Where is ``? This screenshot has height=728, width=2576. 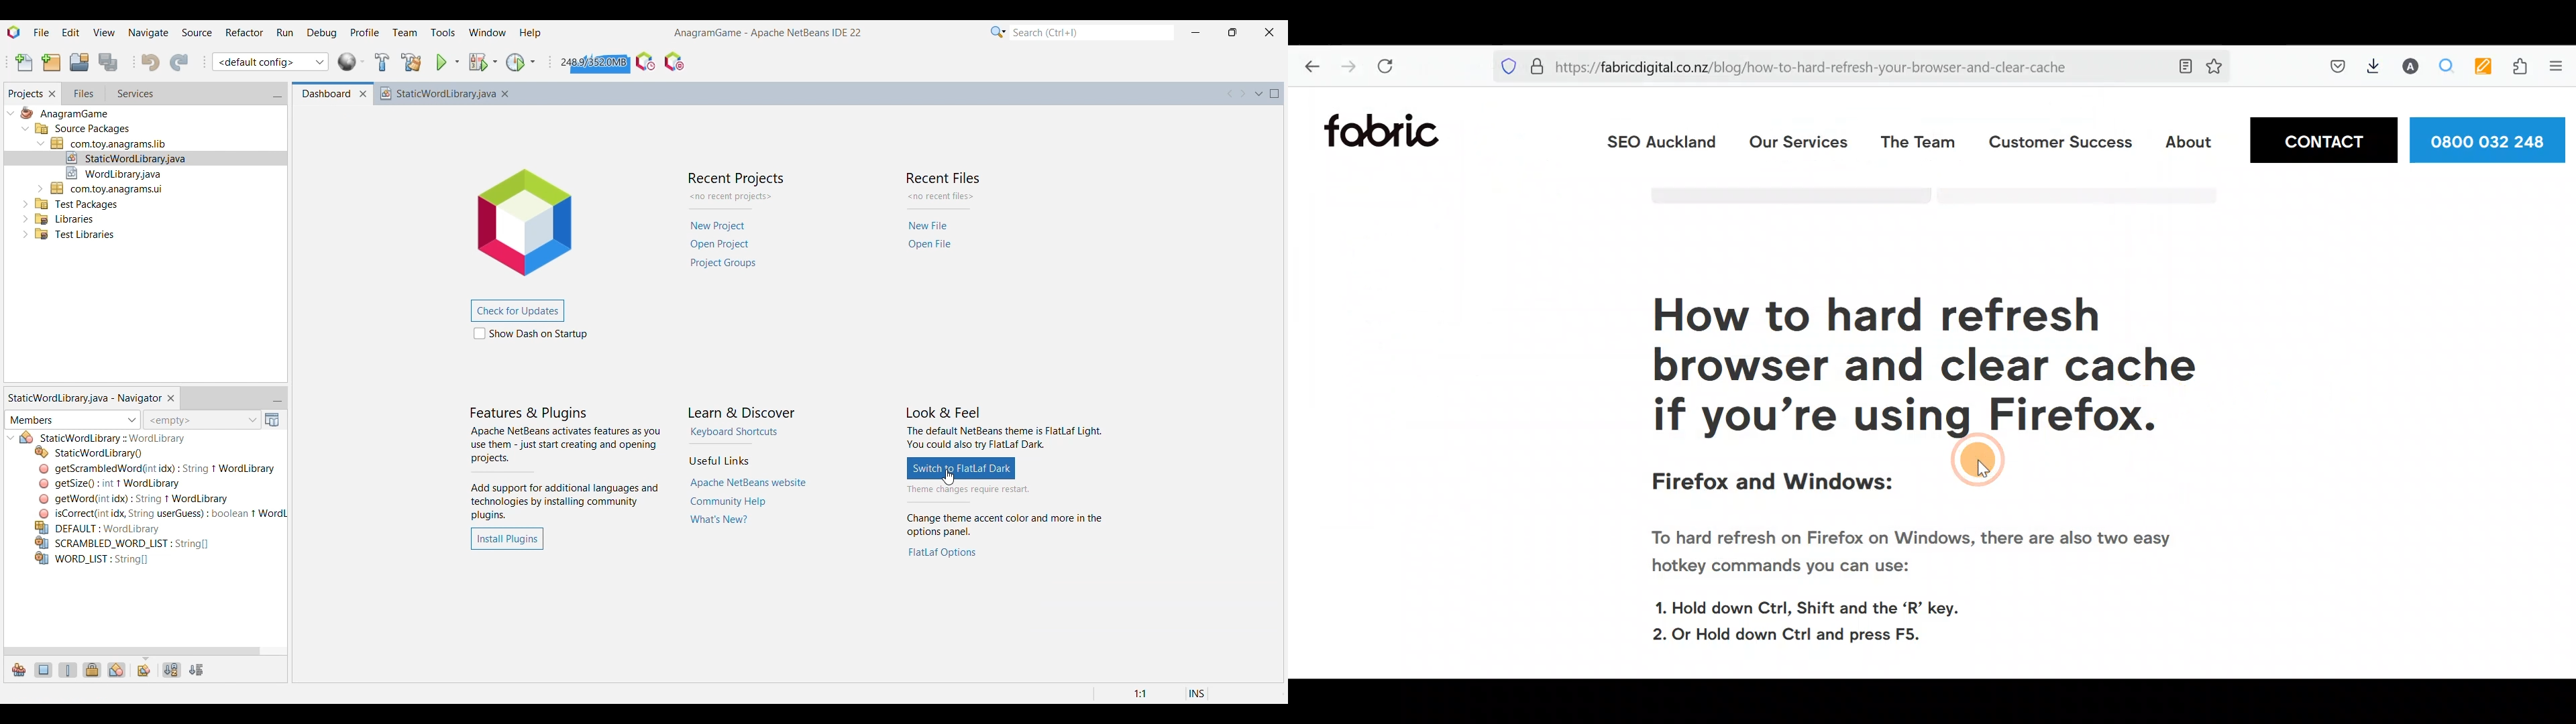
 is located at coordinates (109, 483).